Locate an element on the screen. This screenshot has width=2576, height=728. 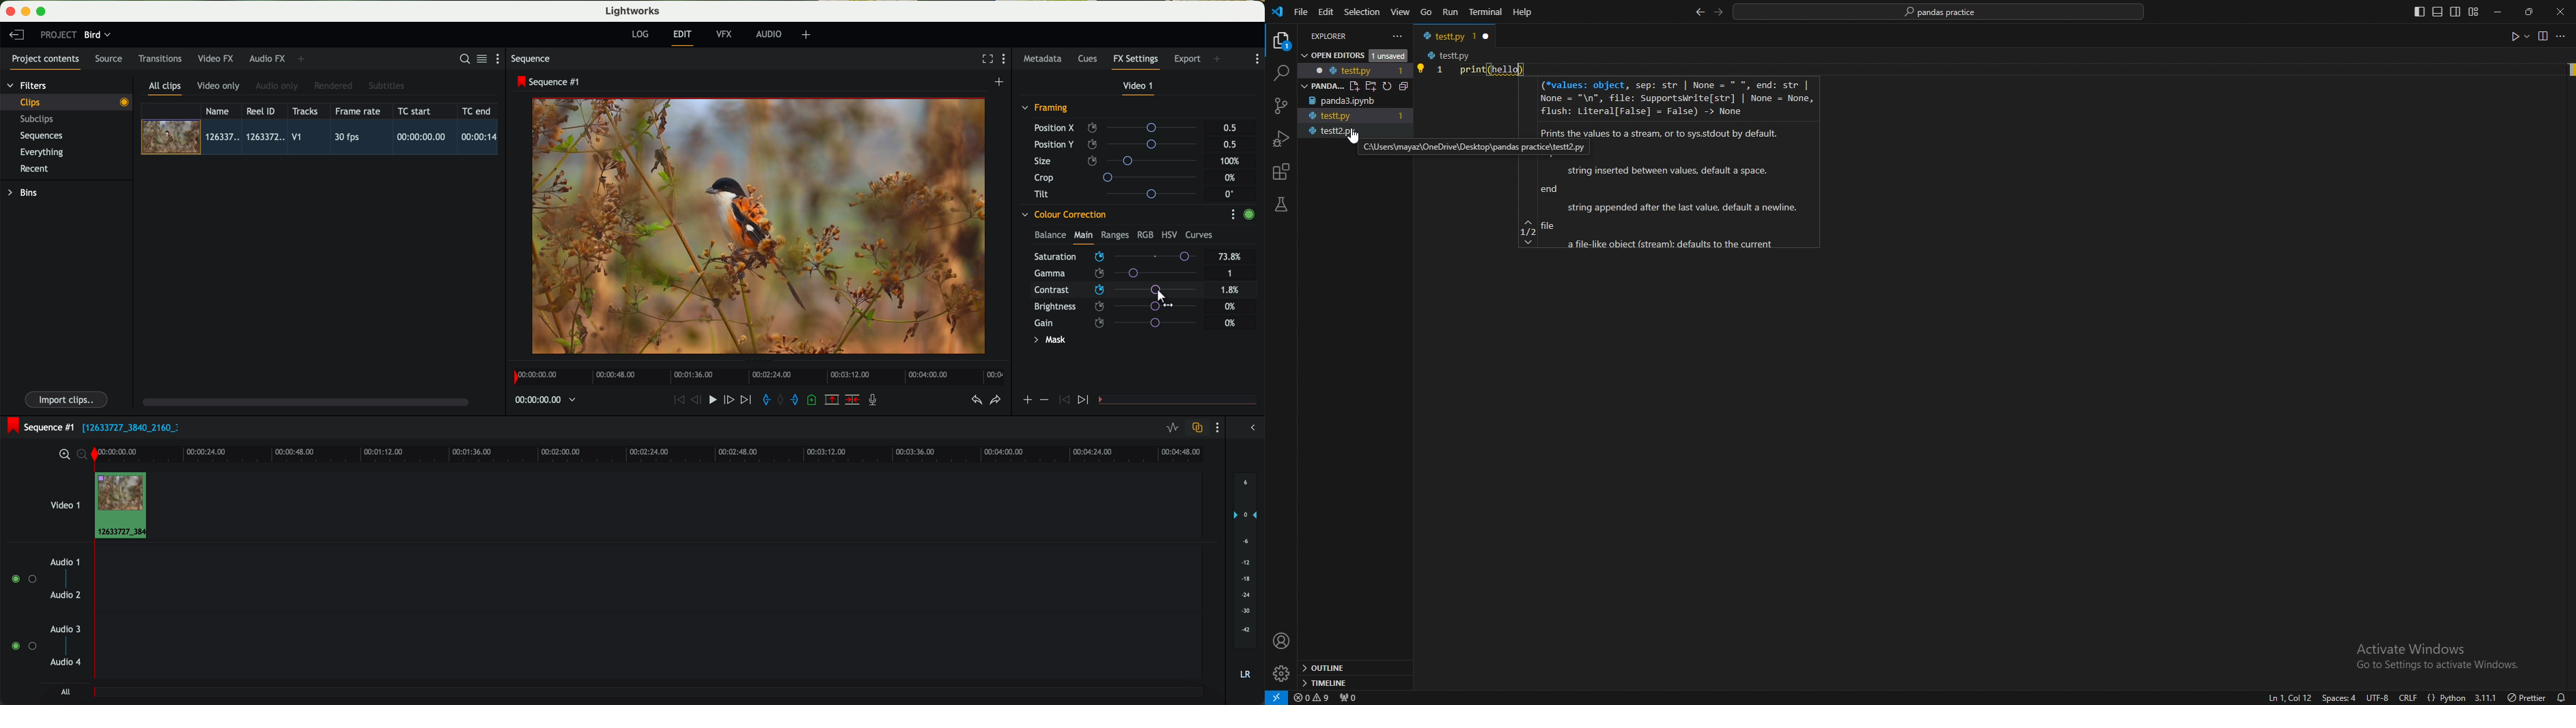
black is located at coordinates (126, 426).